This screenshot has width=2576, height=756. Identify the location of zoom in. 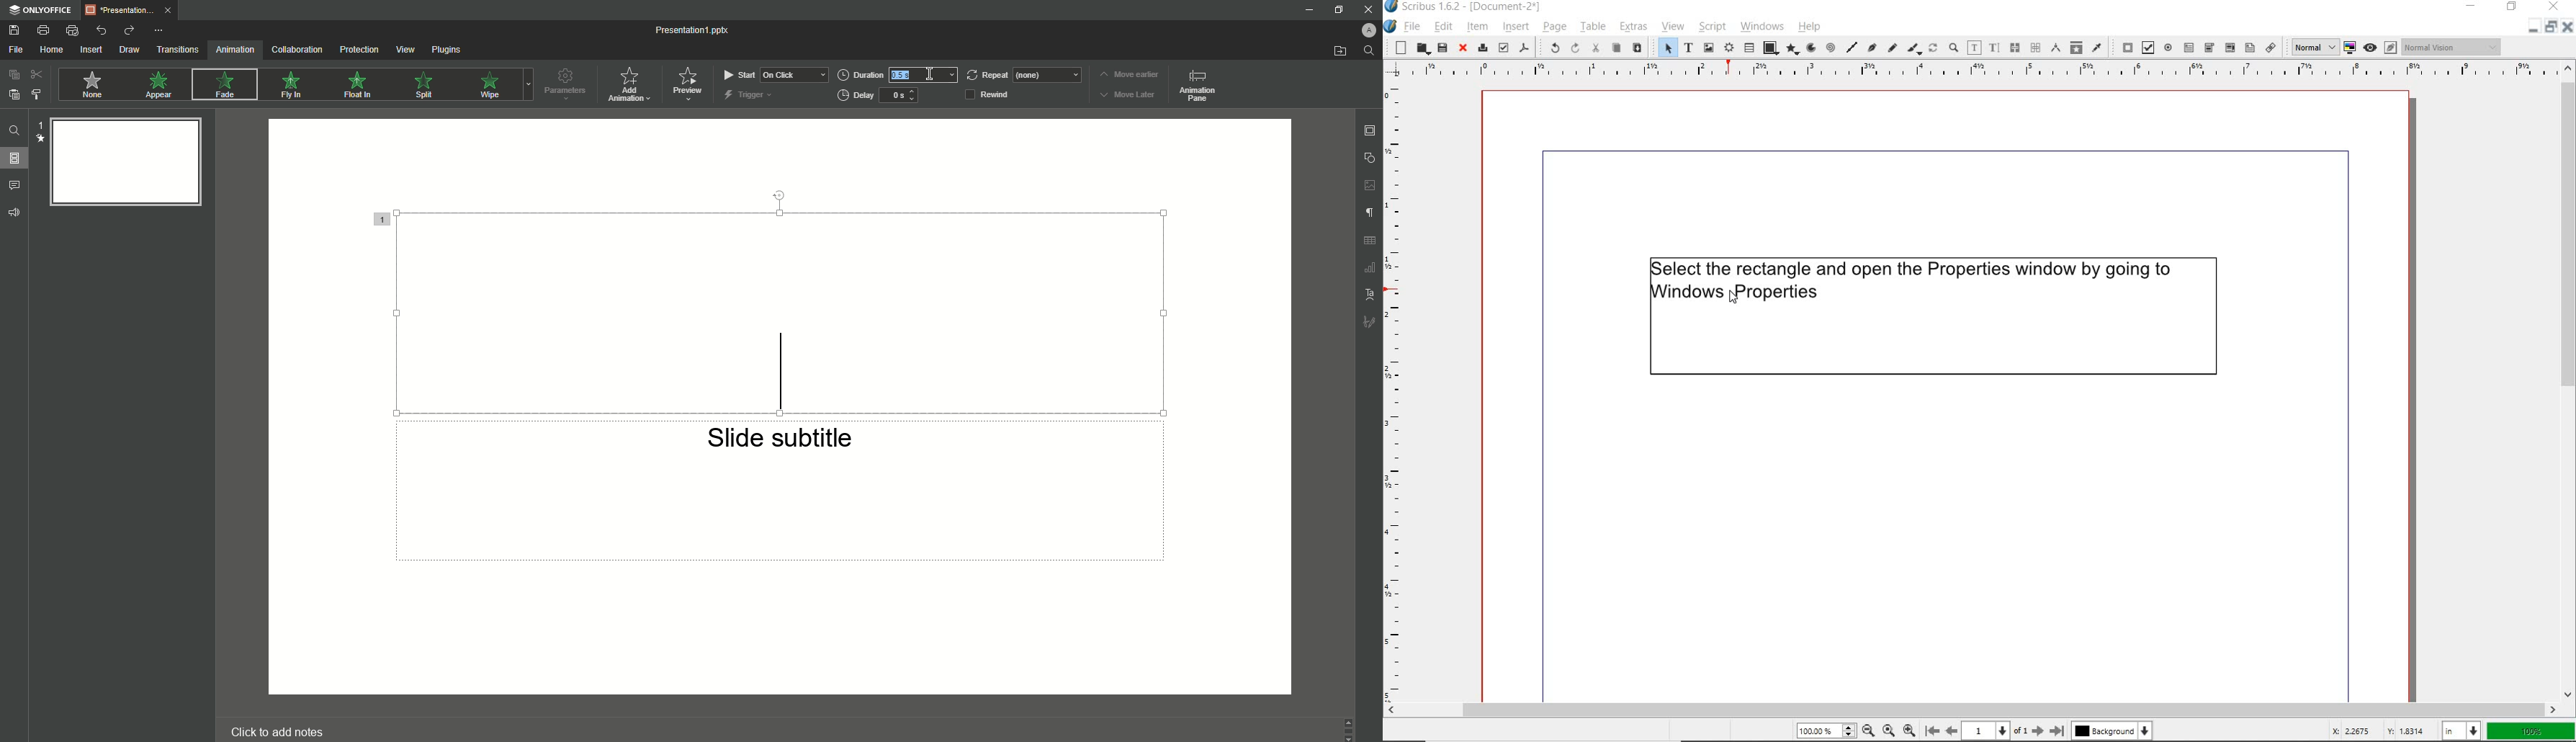
(1909, 728).